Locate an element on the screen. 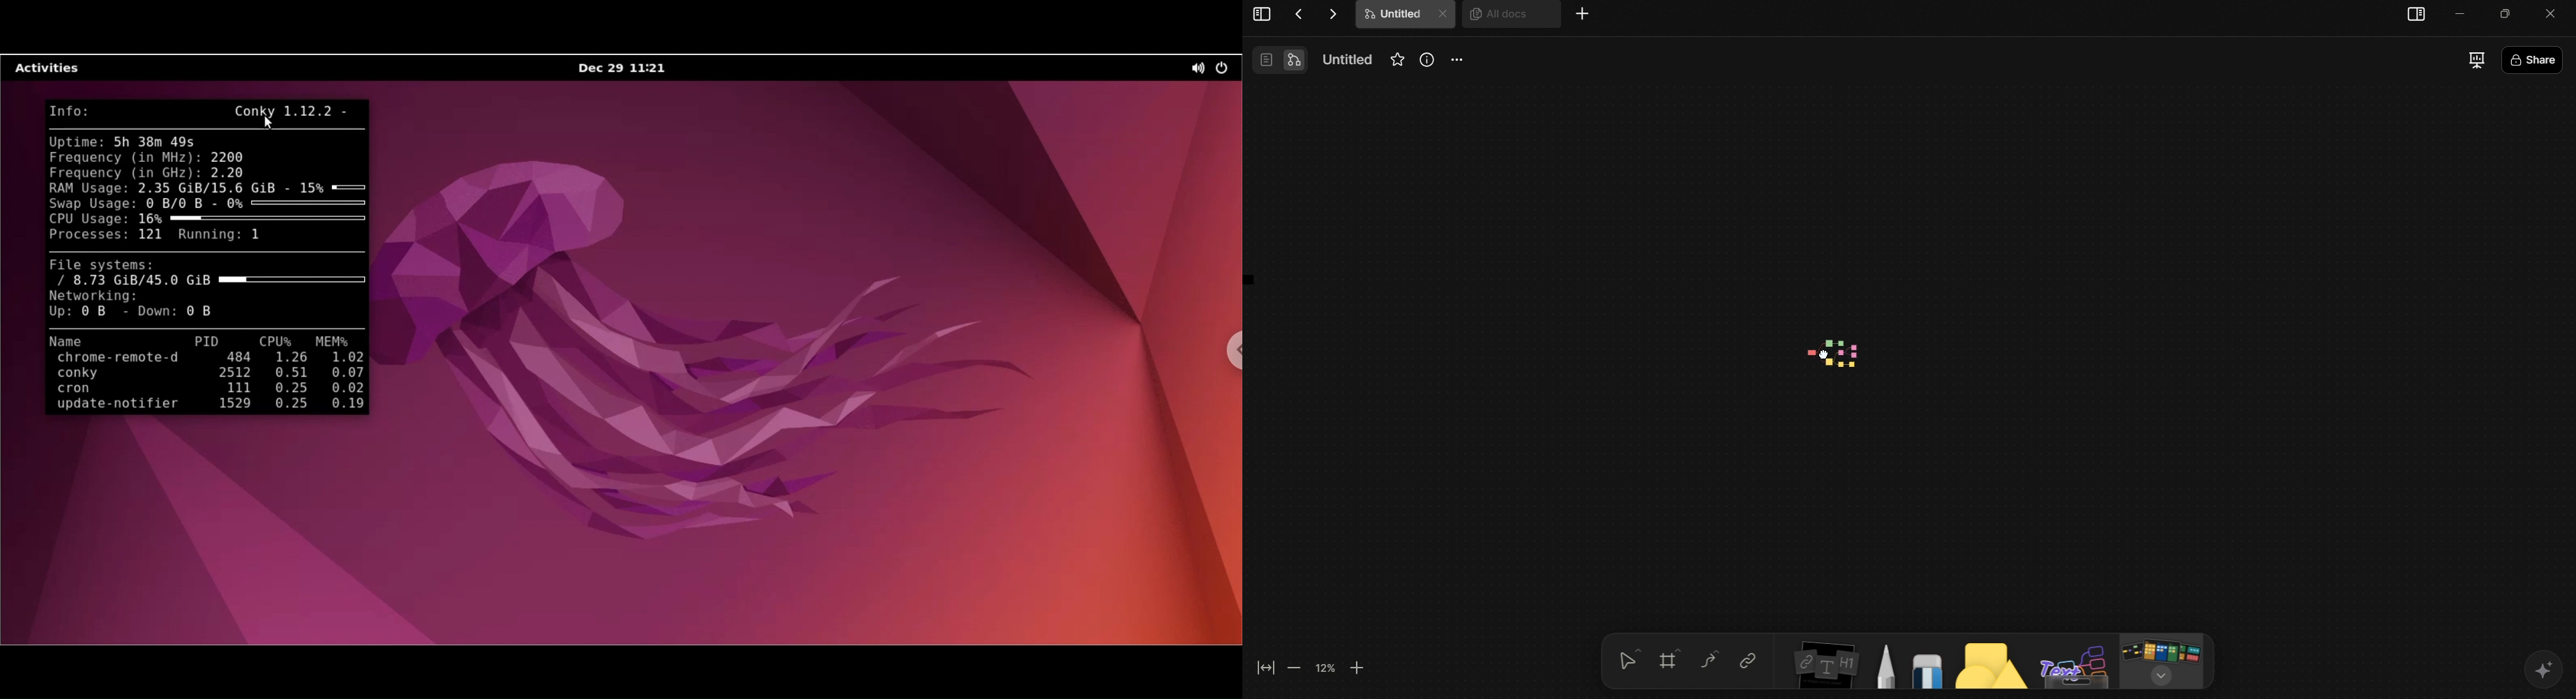 Image resolution: width=2576 pixels, height=700 pixels. Actions is located at coordinates (1316, 14).